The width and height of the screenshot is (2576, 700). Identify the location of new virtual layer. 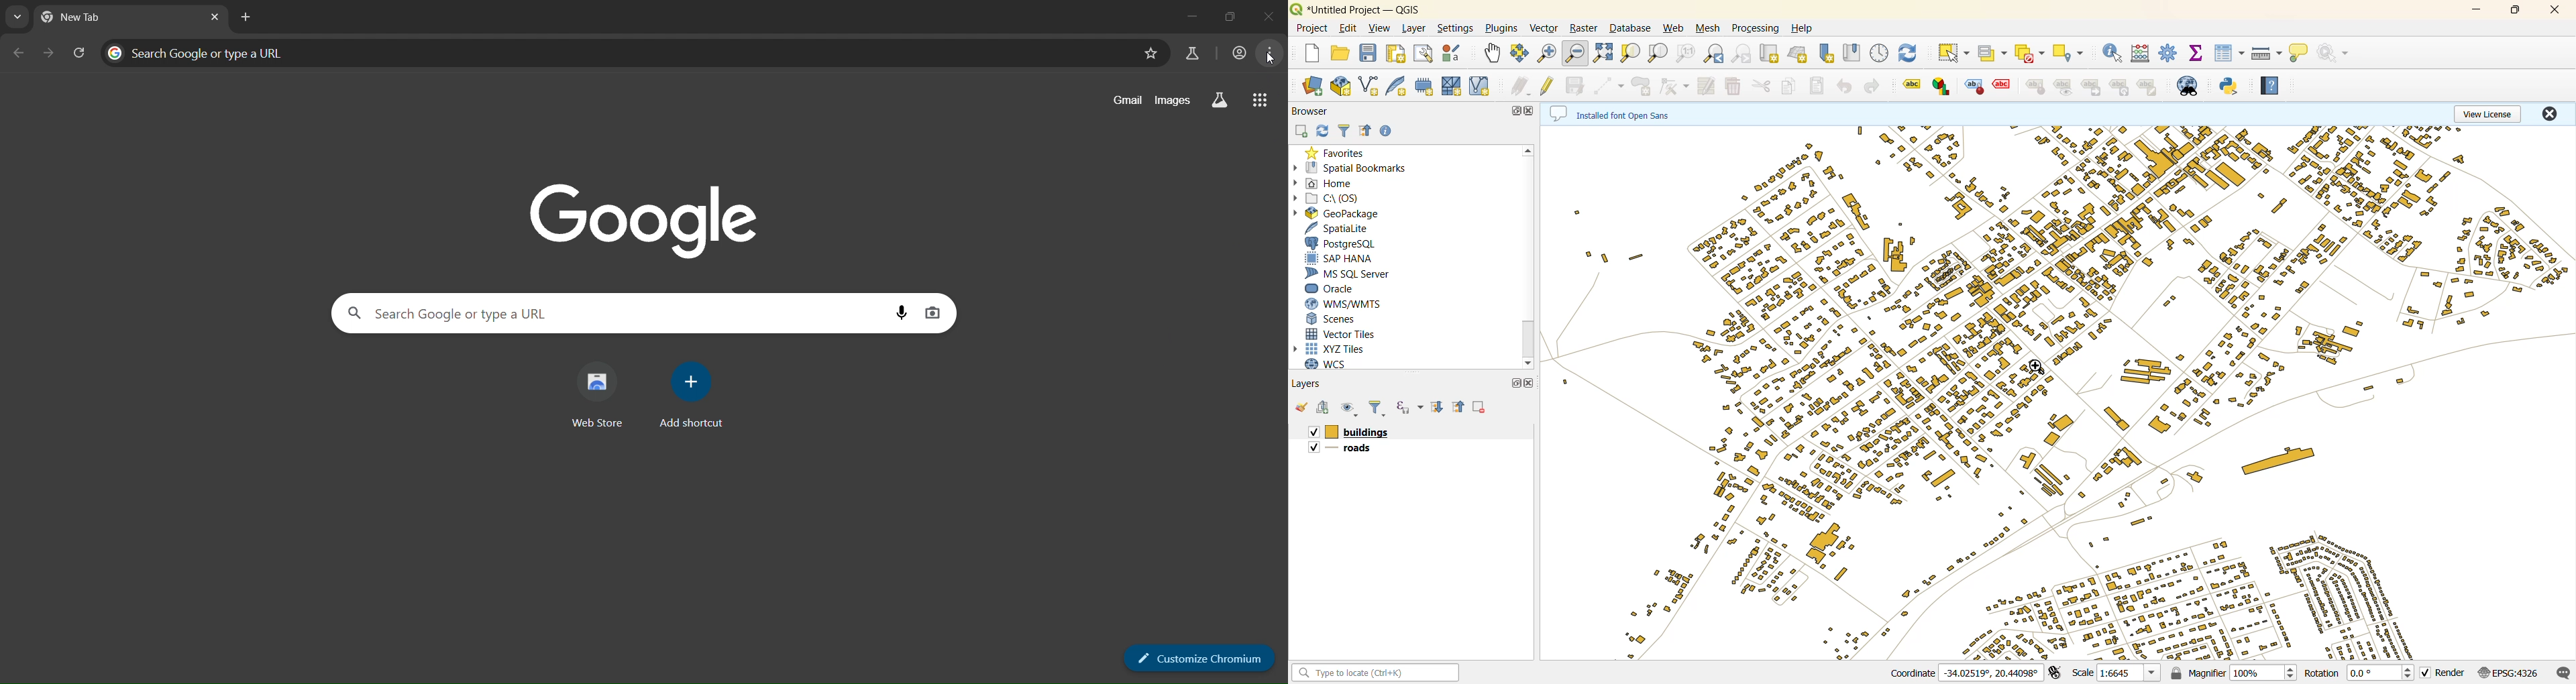
(1486, 87).